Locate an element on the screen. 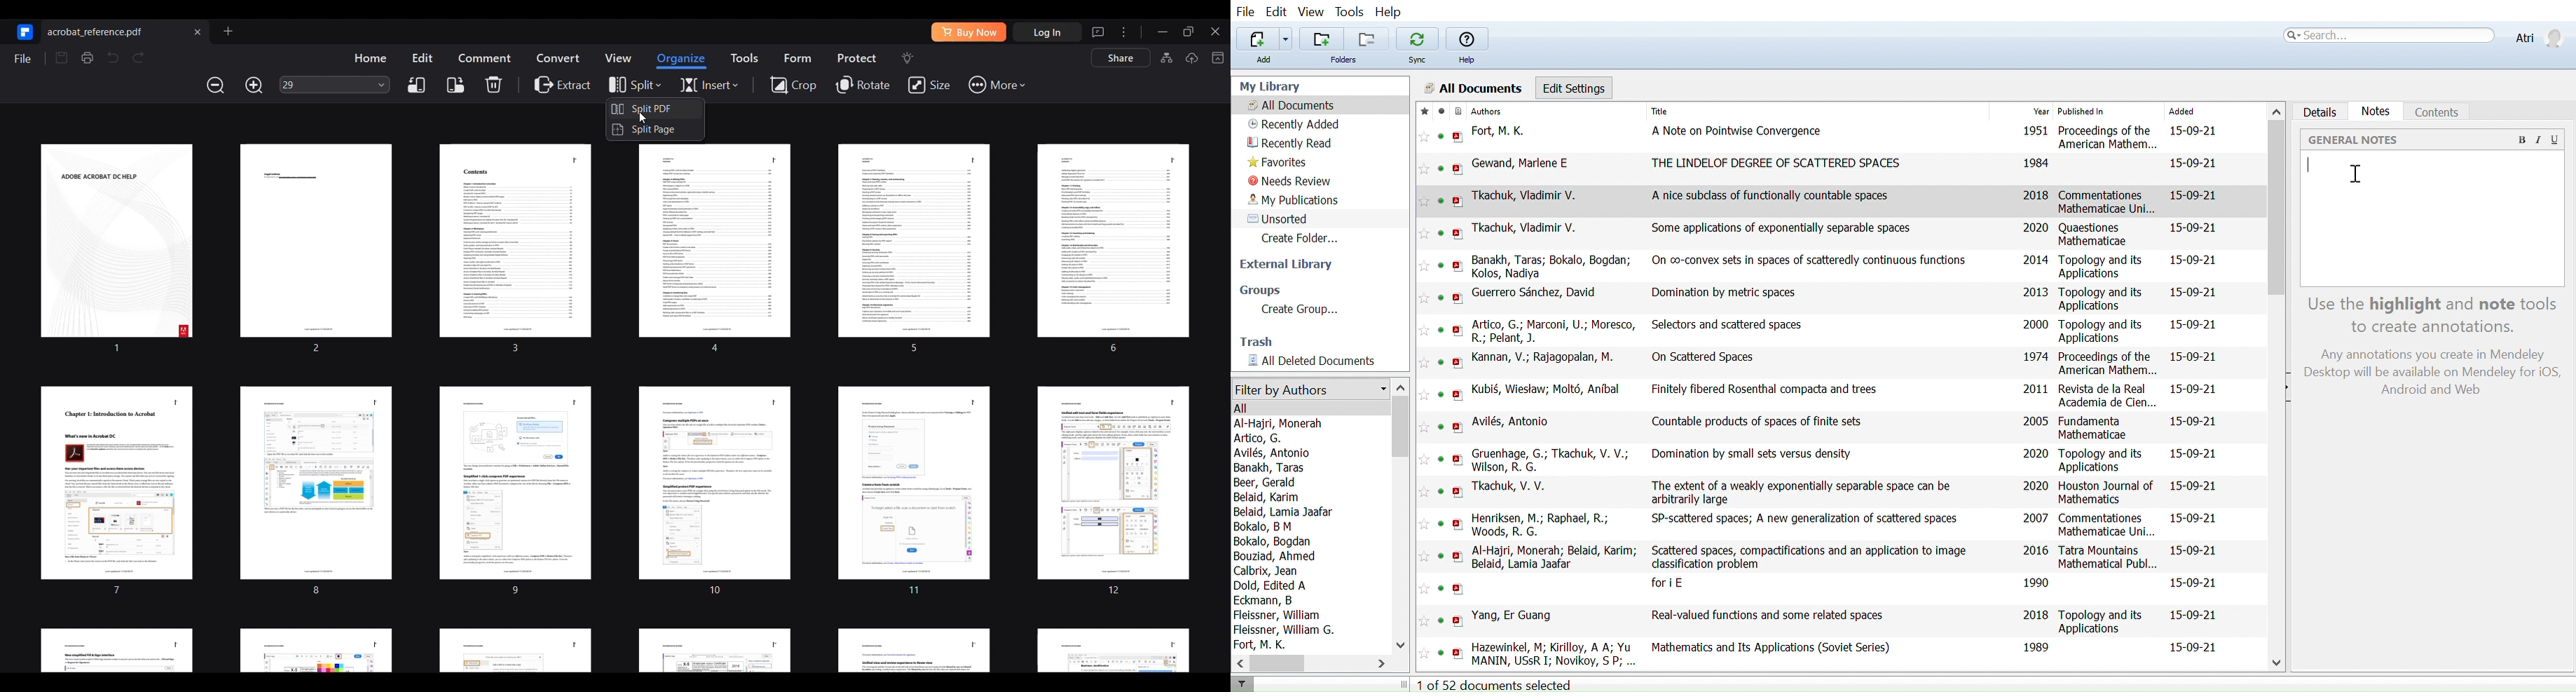  1 of 52 documents selected is located at coordinates (1502, 684).